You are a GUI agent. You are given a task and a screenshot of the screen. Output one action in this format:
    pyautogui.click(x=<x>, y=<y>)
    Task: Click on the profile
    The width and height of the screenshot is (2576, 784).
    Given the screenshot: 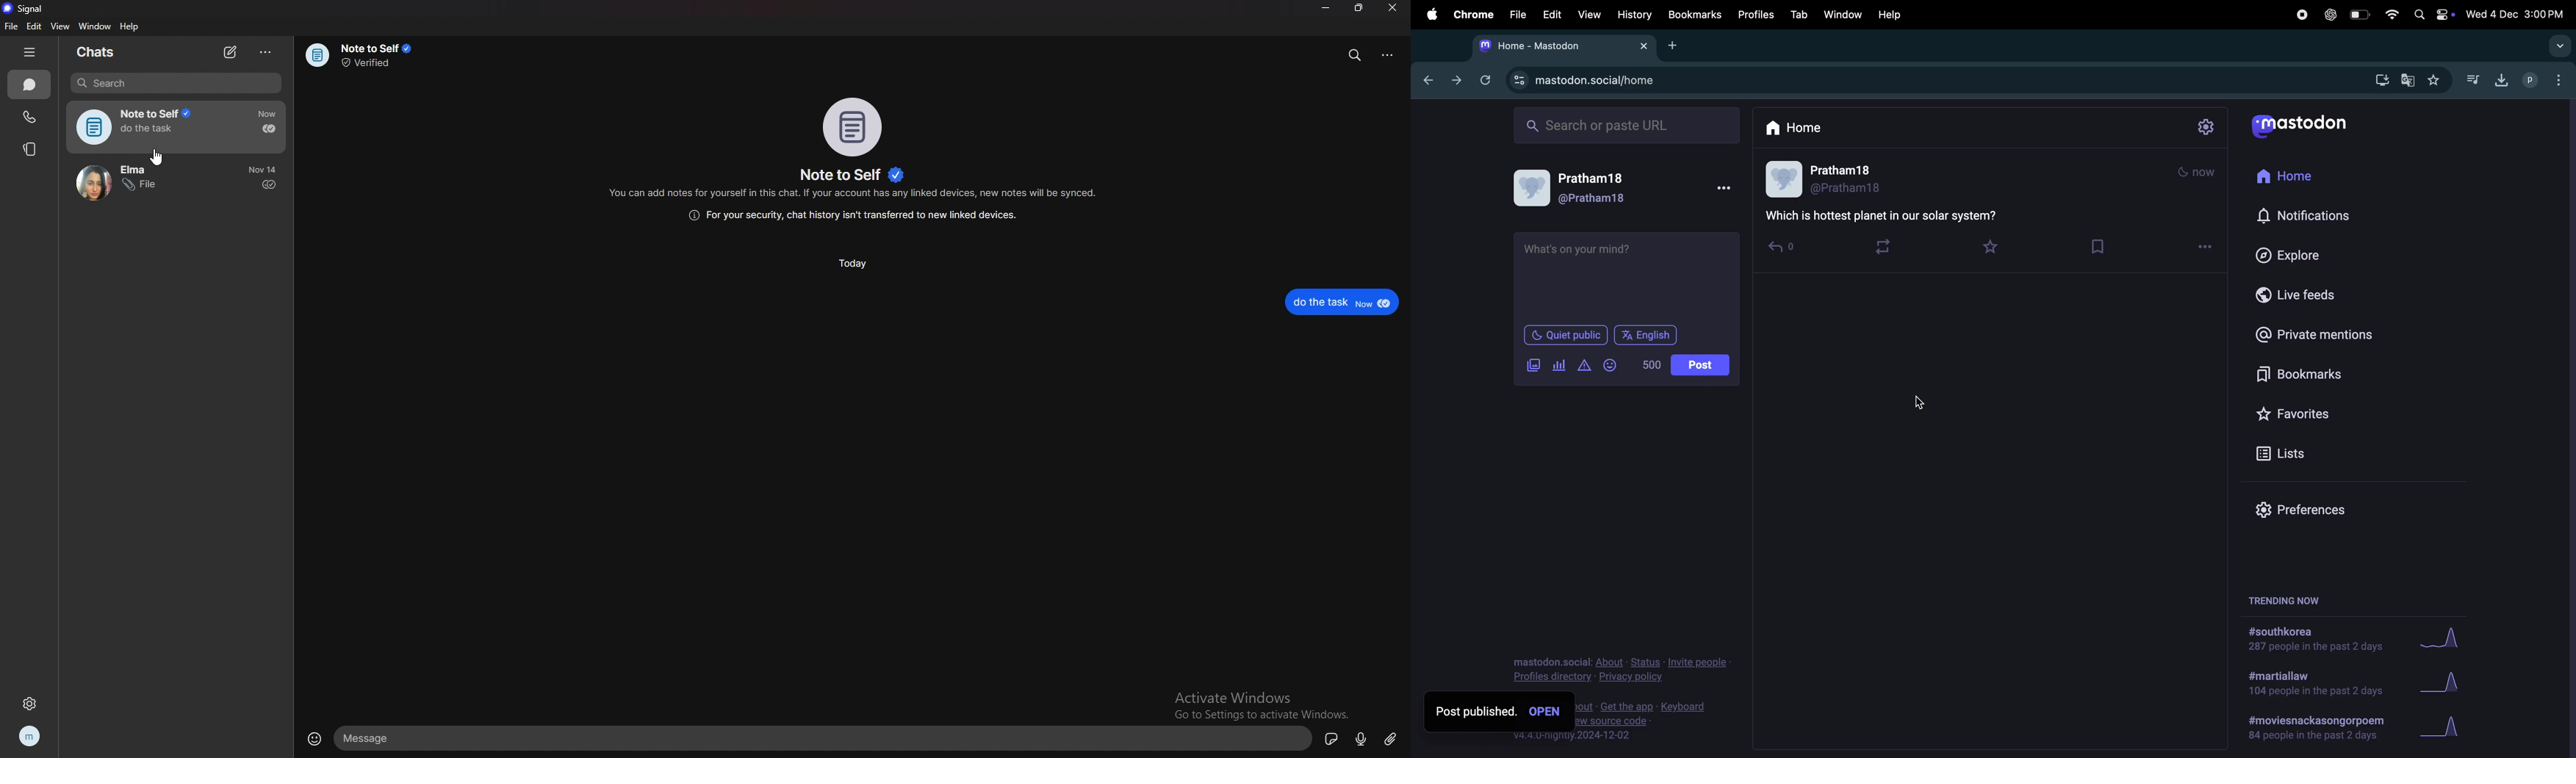 What is the action you would take?
    pyautogui.click(x=31, y=735)
    